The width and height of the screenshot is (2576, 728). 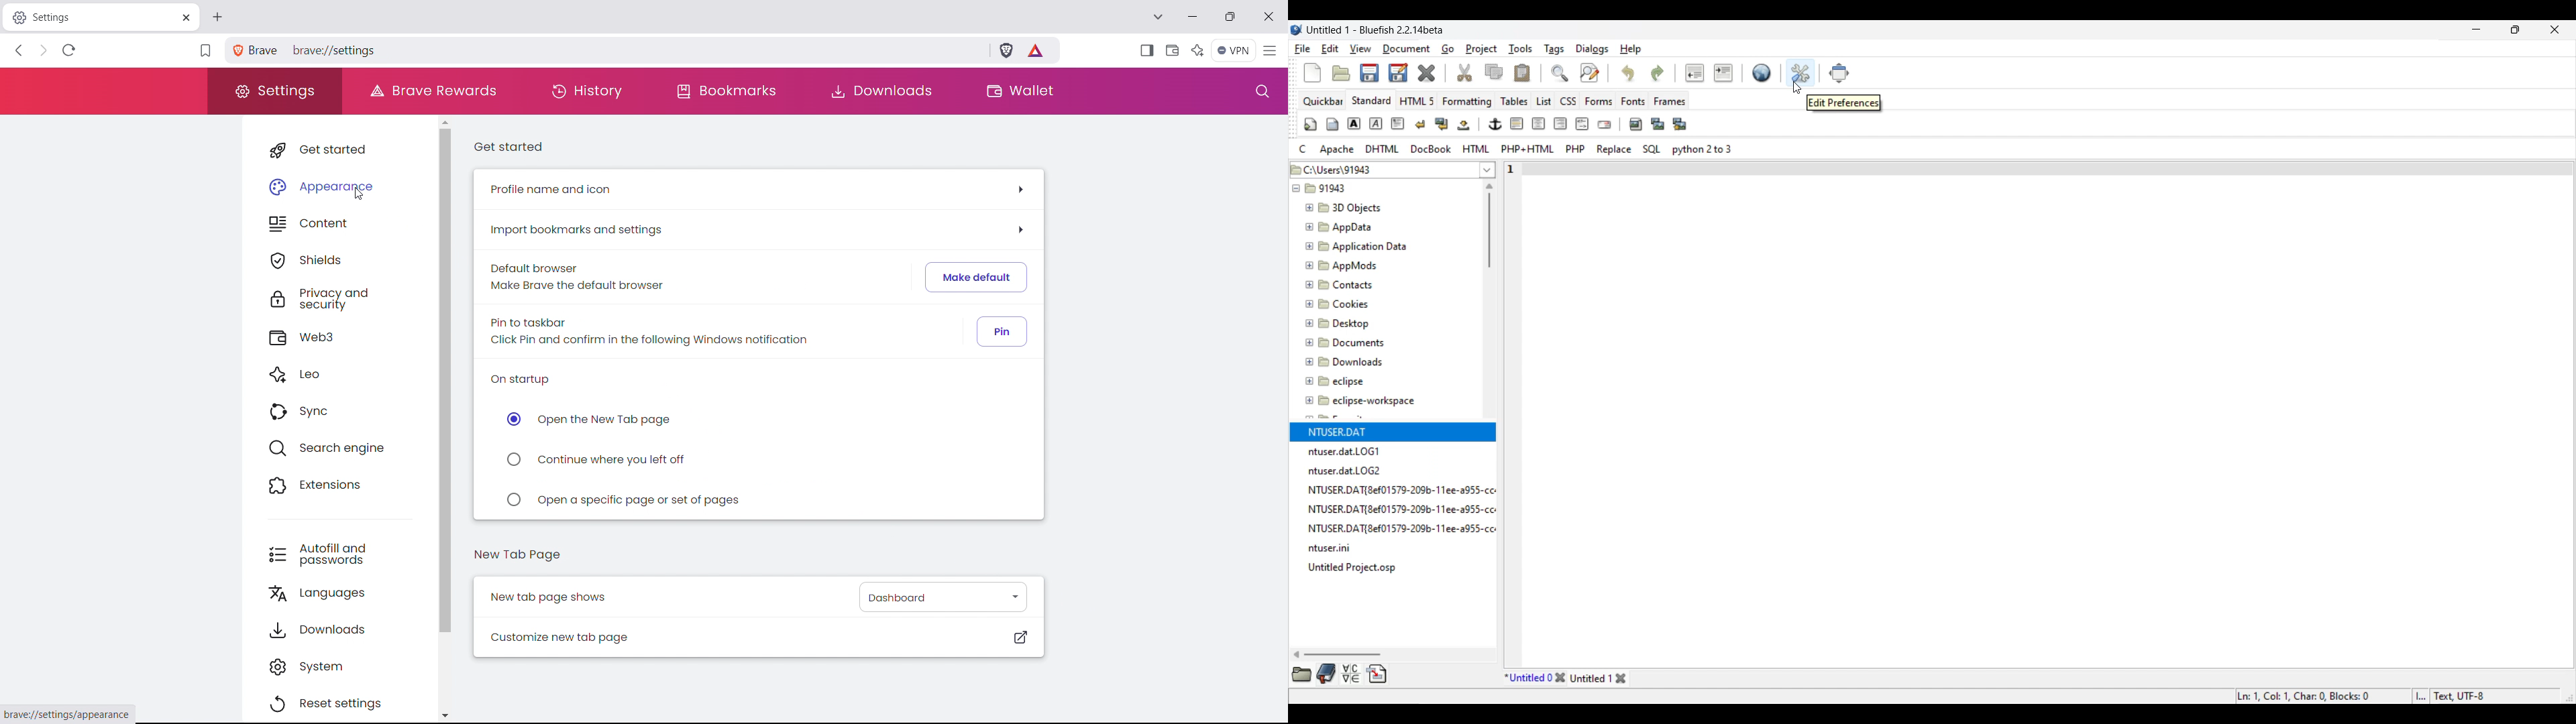 I want to click on Forms, so click(x=1599, y=101).